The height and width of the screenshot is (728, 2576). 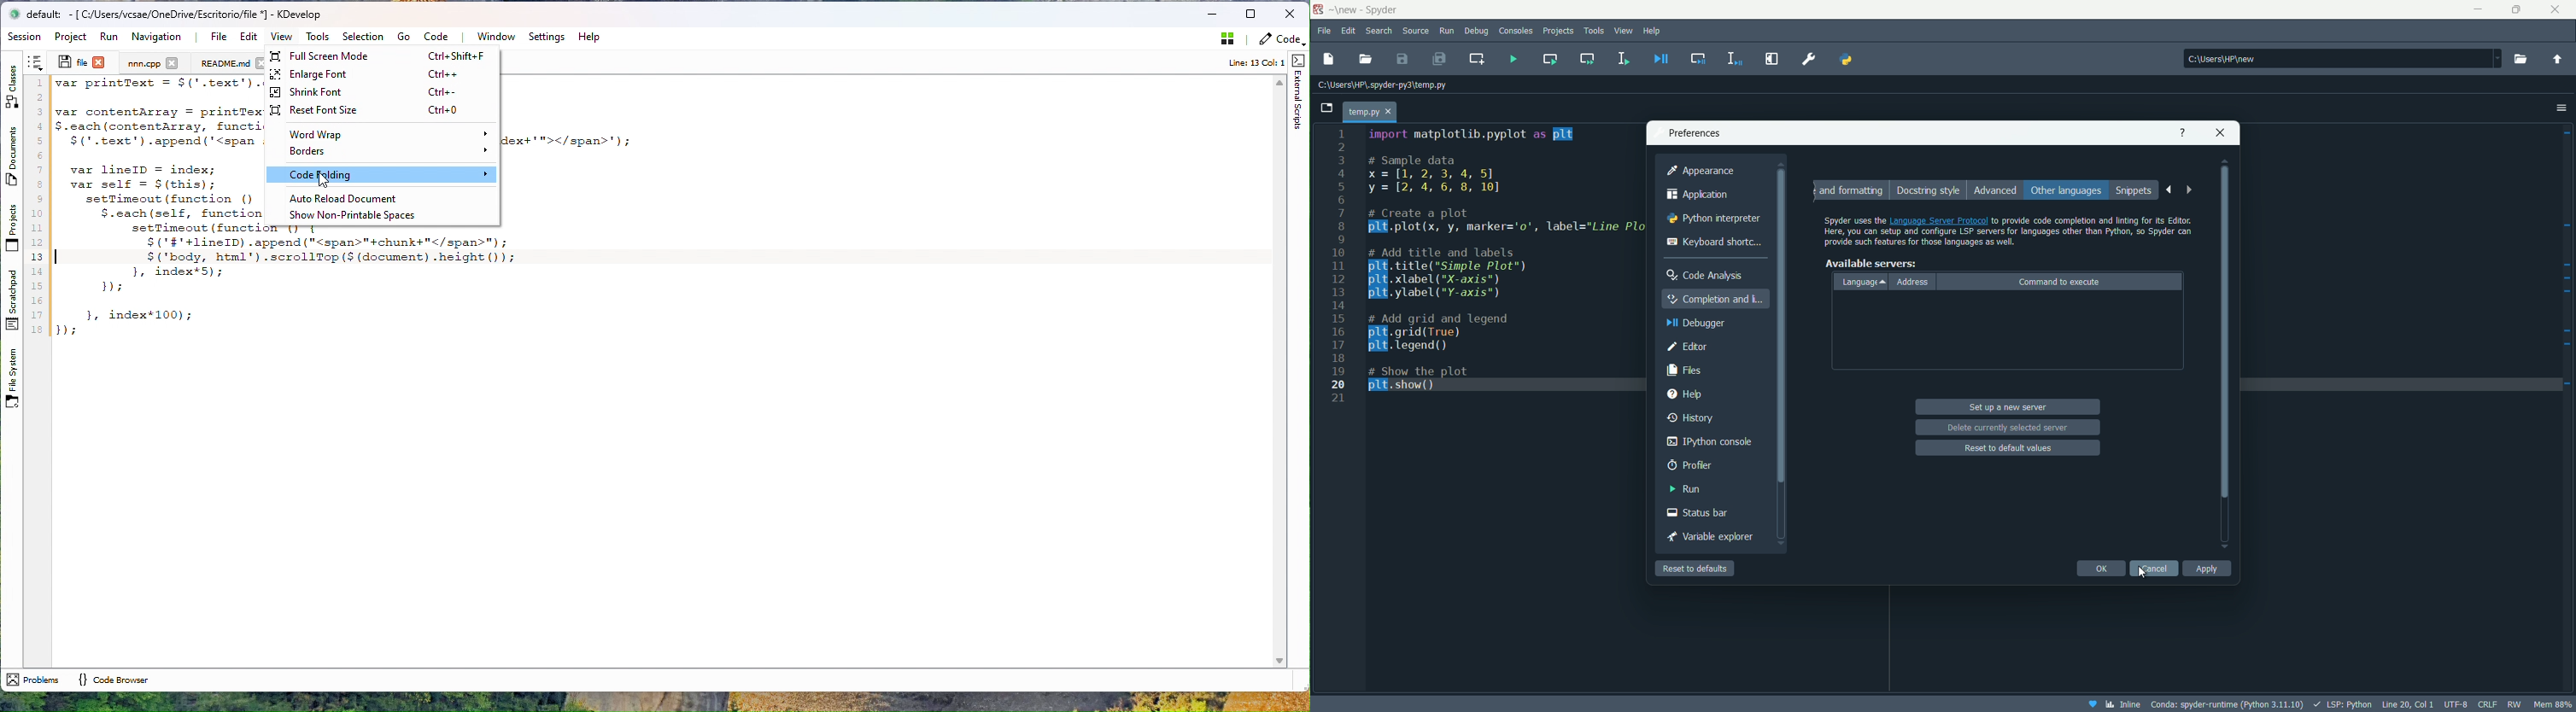 I want to click on ~\new - Spyder, so click(x=1375, y=10).